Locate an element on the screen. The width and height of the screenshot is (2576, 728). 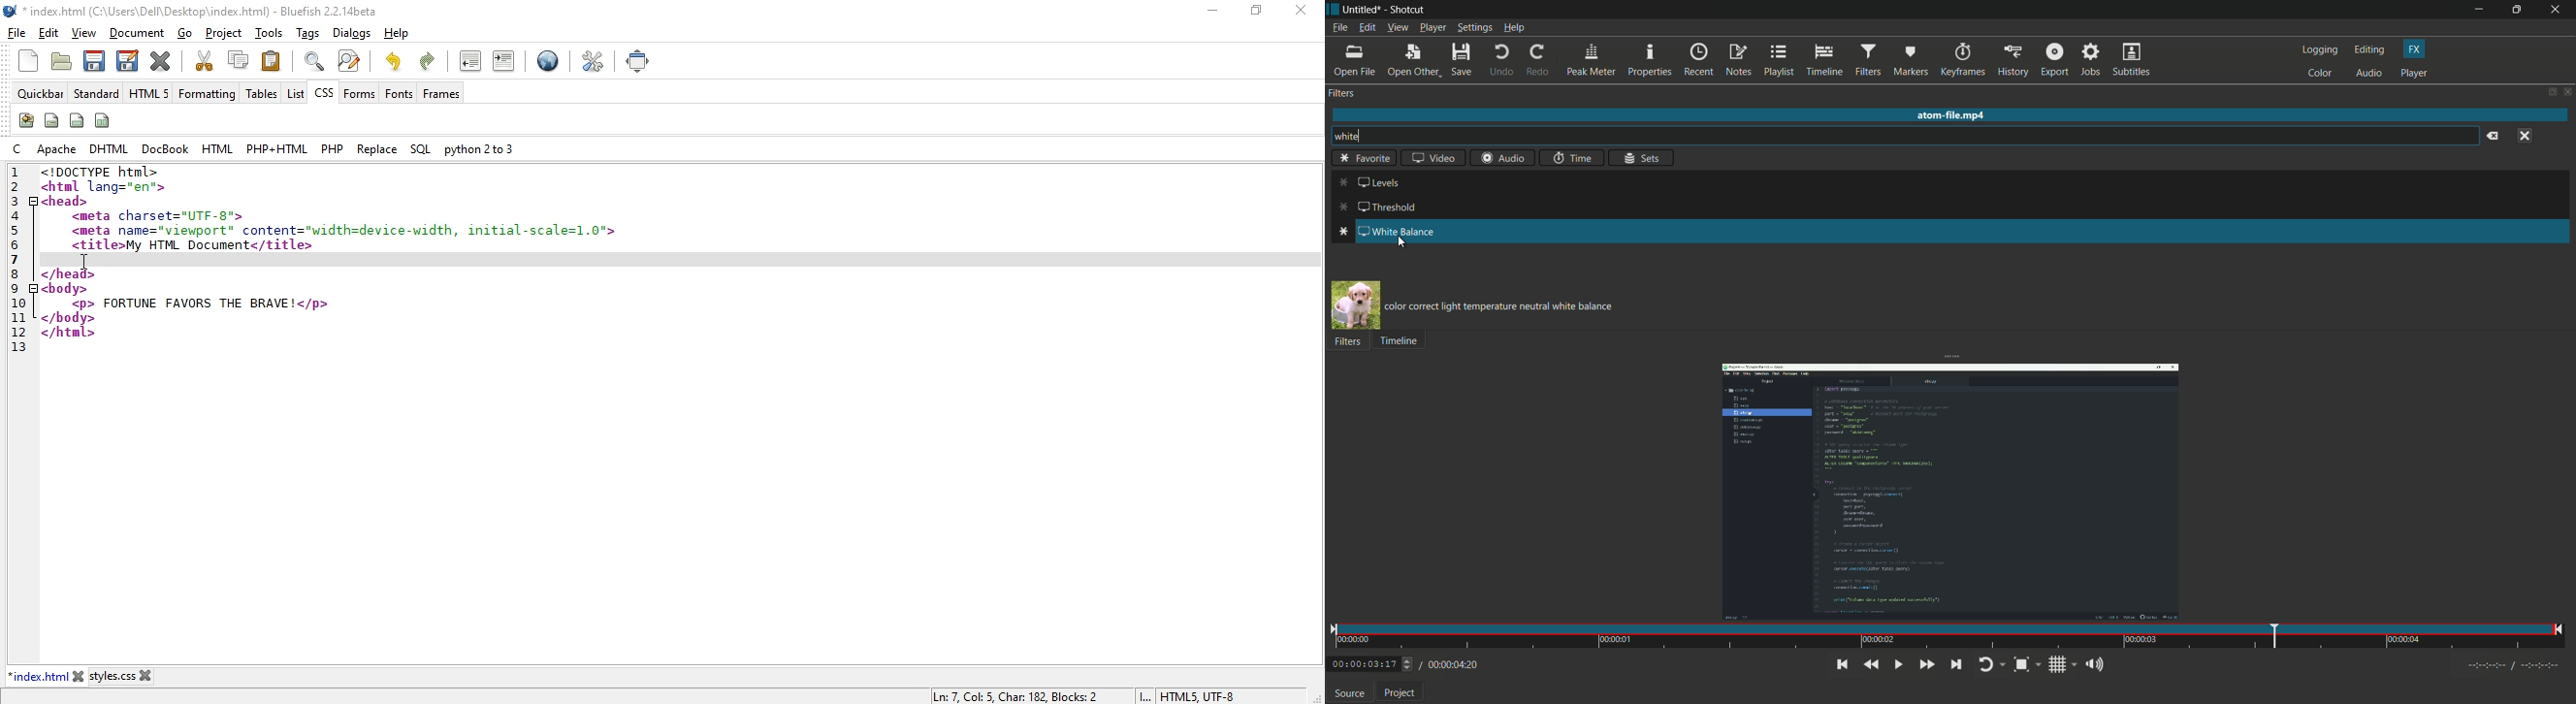
columns is located at coordinates (104, 120).